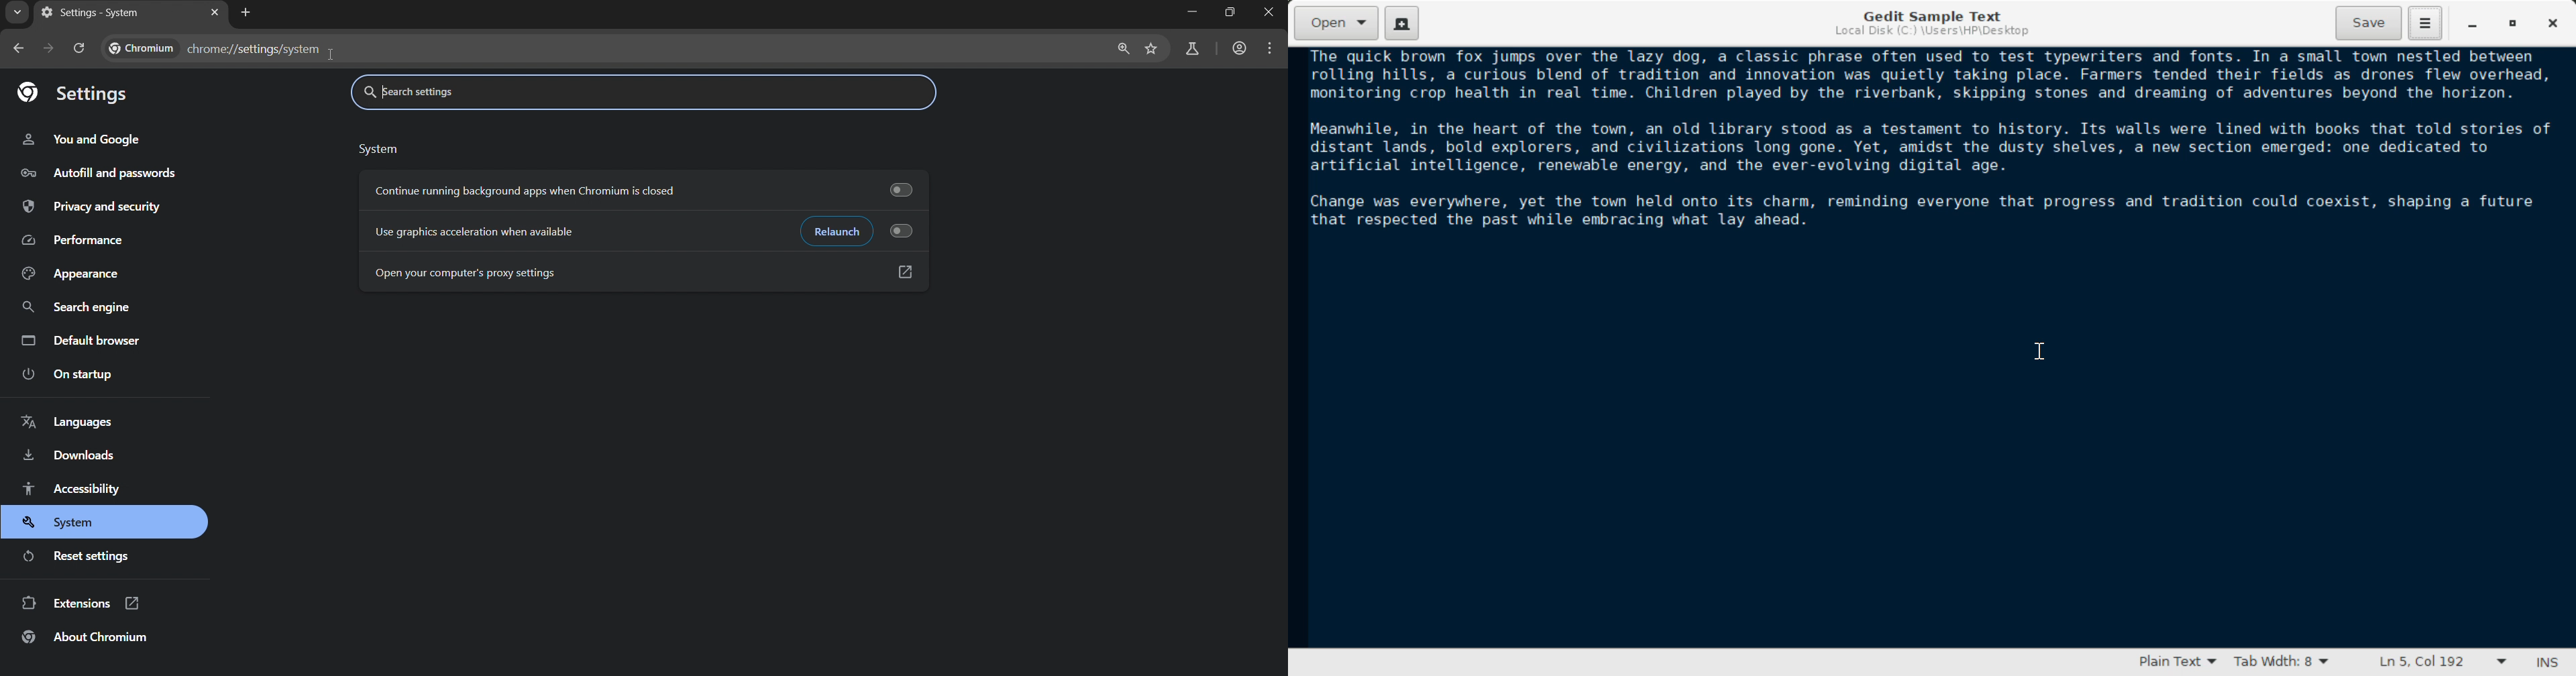  What do you see at coordinates (67, 425) in the screenshot?
I see `languages` at bounding box center [67, 425].